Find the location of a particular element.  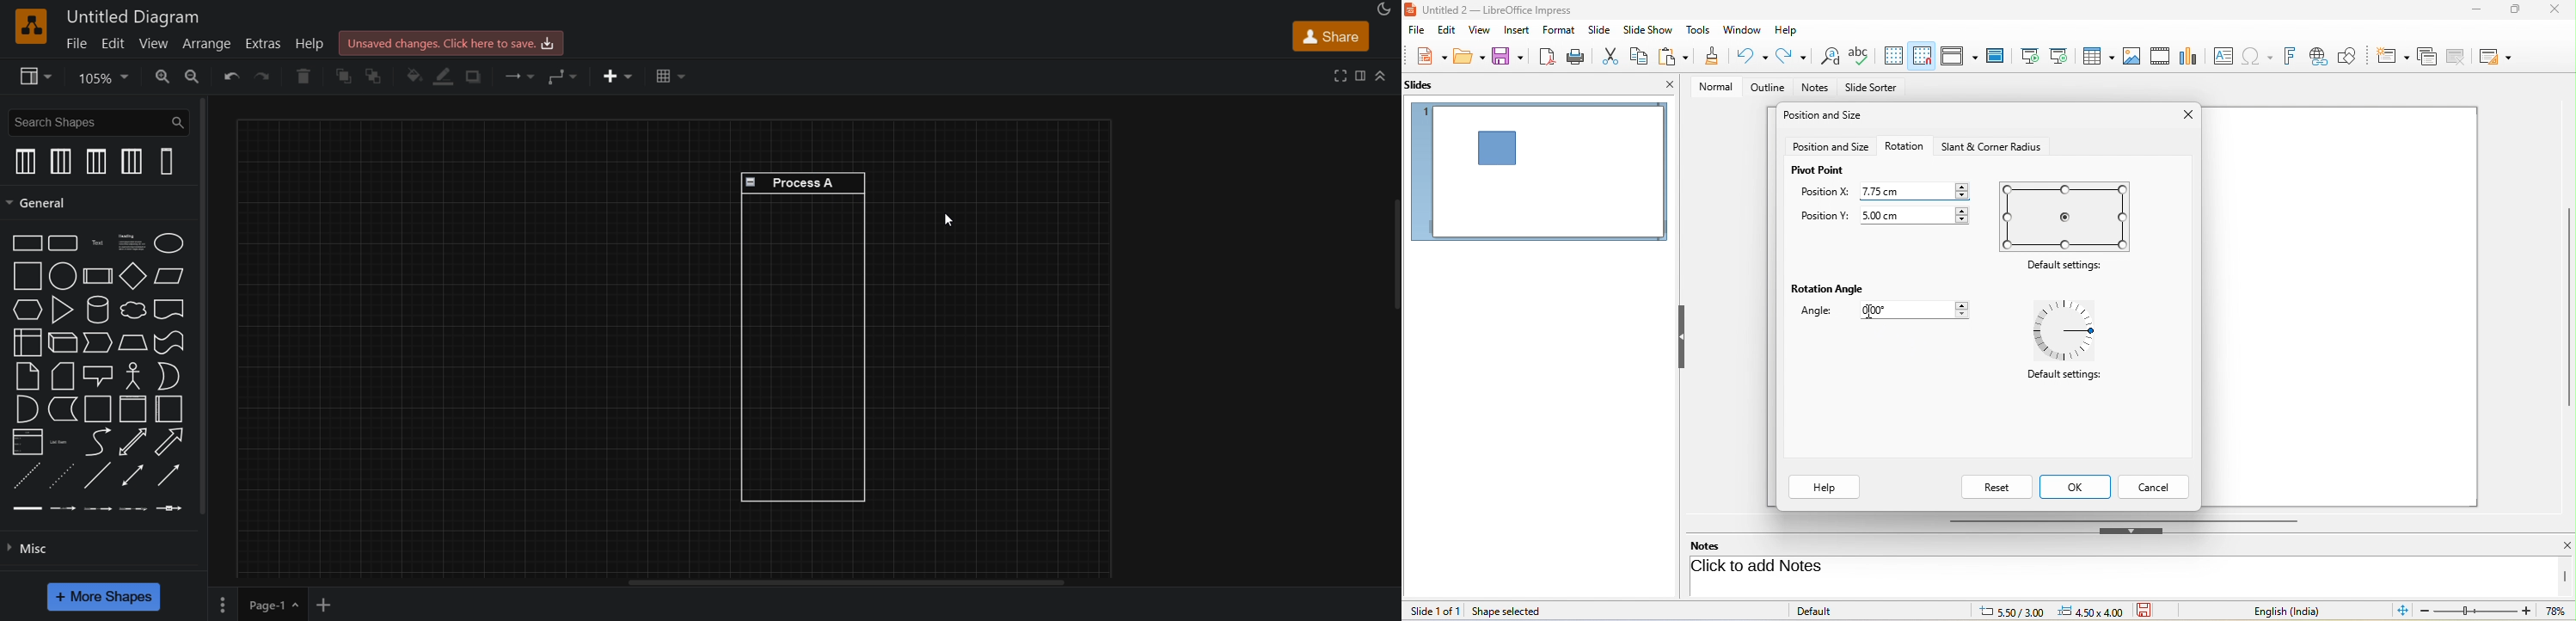

master slide is located at coordinates (1999, 56).